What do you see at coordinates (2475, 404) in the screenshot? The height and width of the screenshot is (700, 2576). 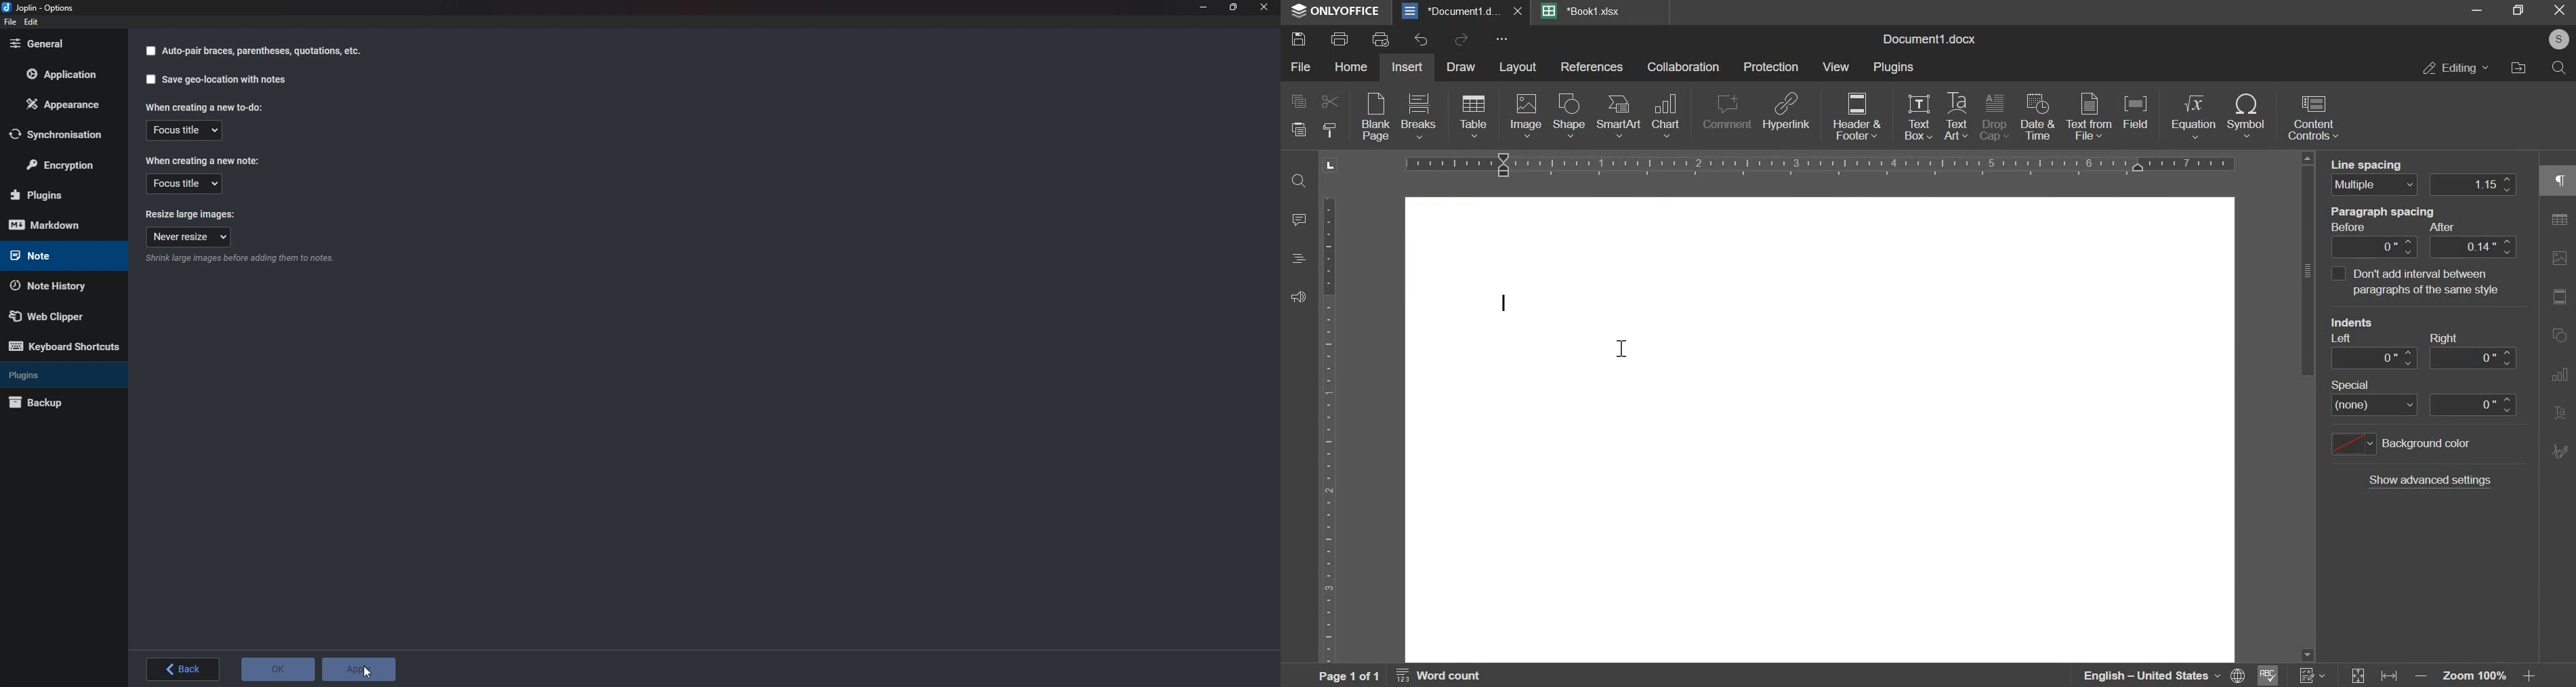 I see `special indent` at bounding box center [2475, 404].